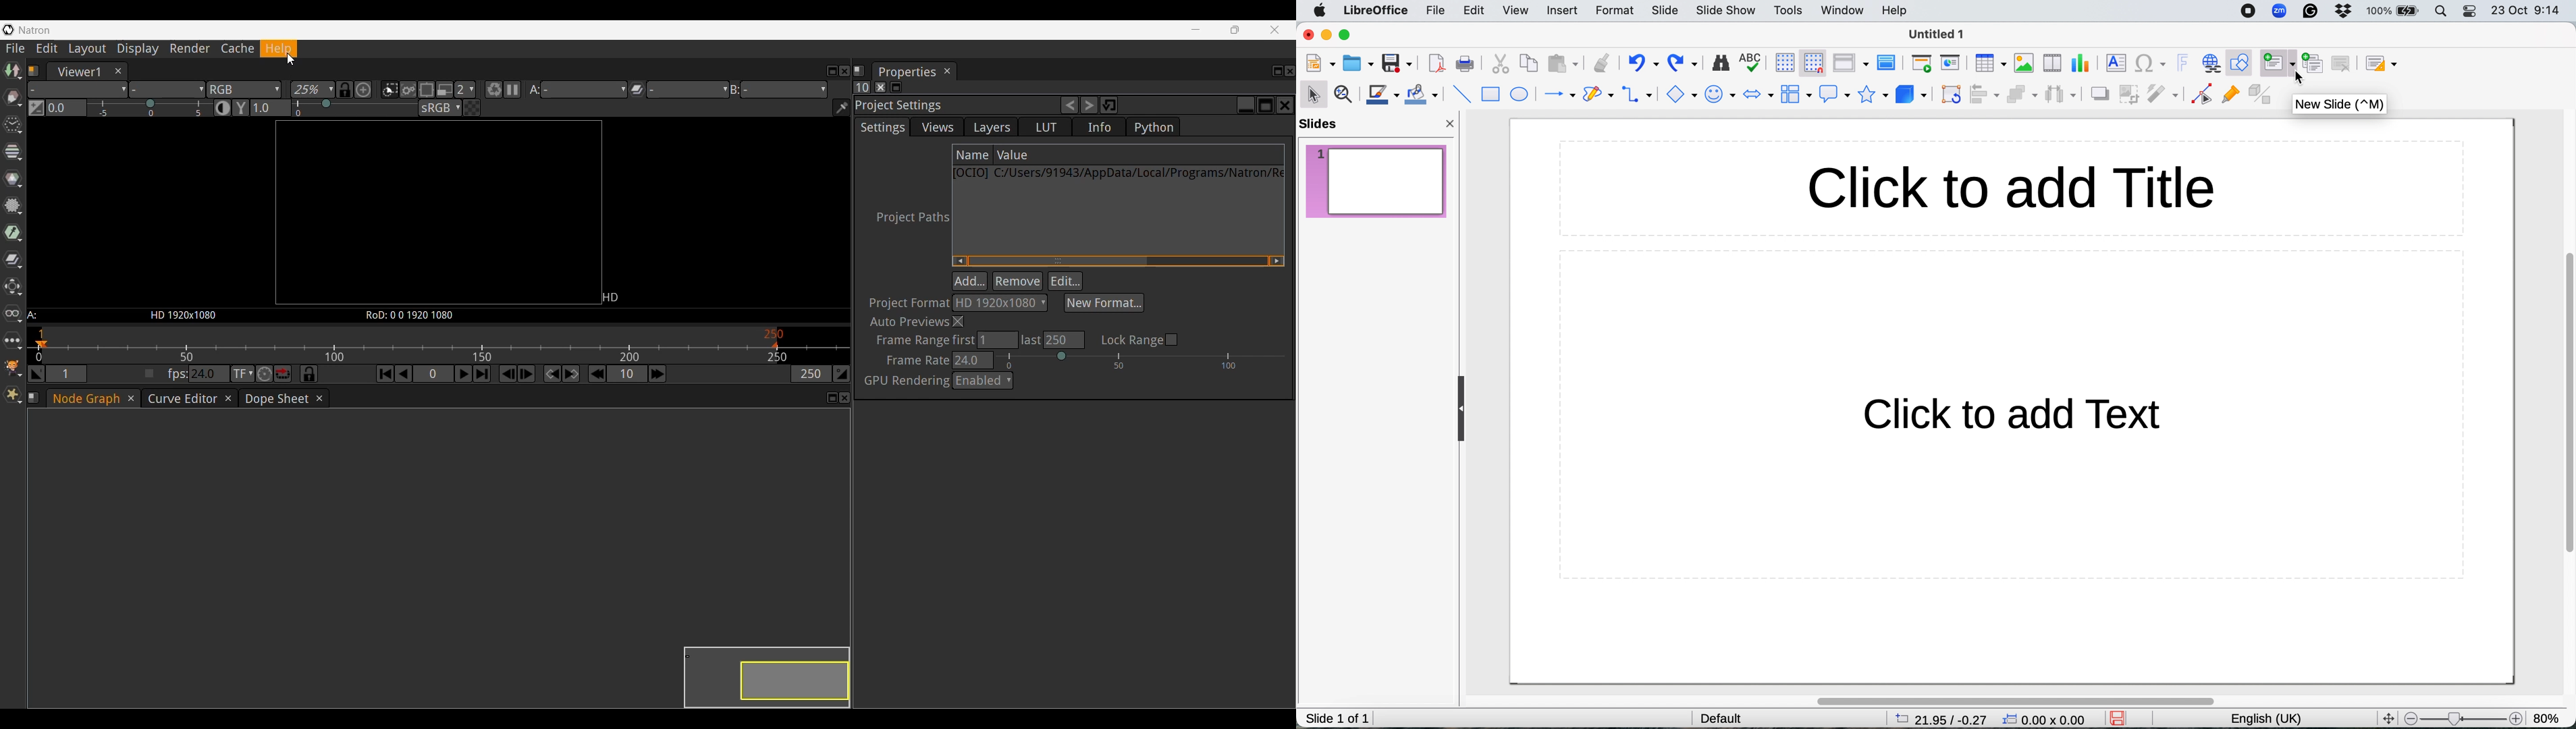 This screenshot has height=756, width=2576. I want to click on Cache menu, so click(237, 49).